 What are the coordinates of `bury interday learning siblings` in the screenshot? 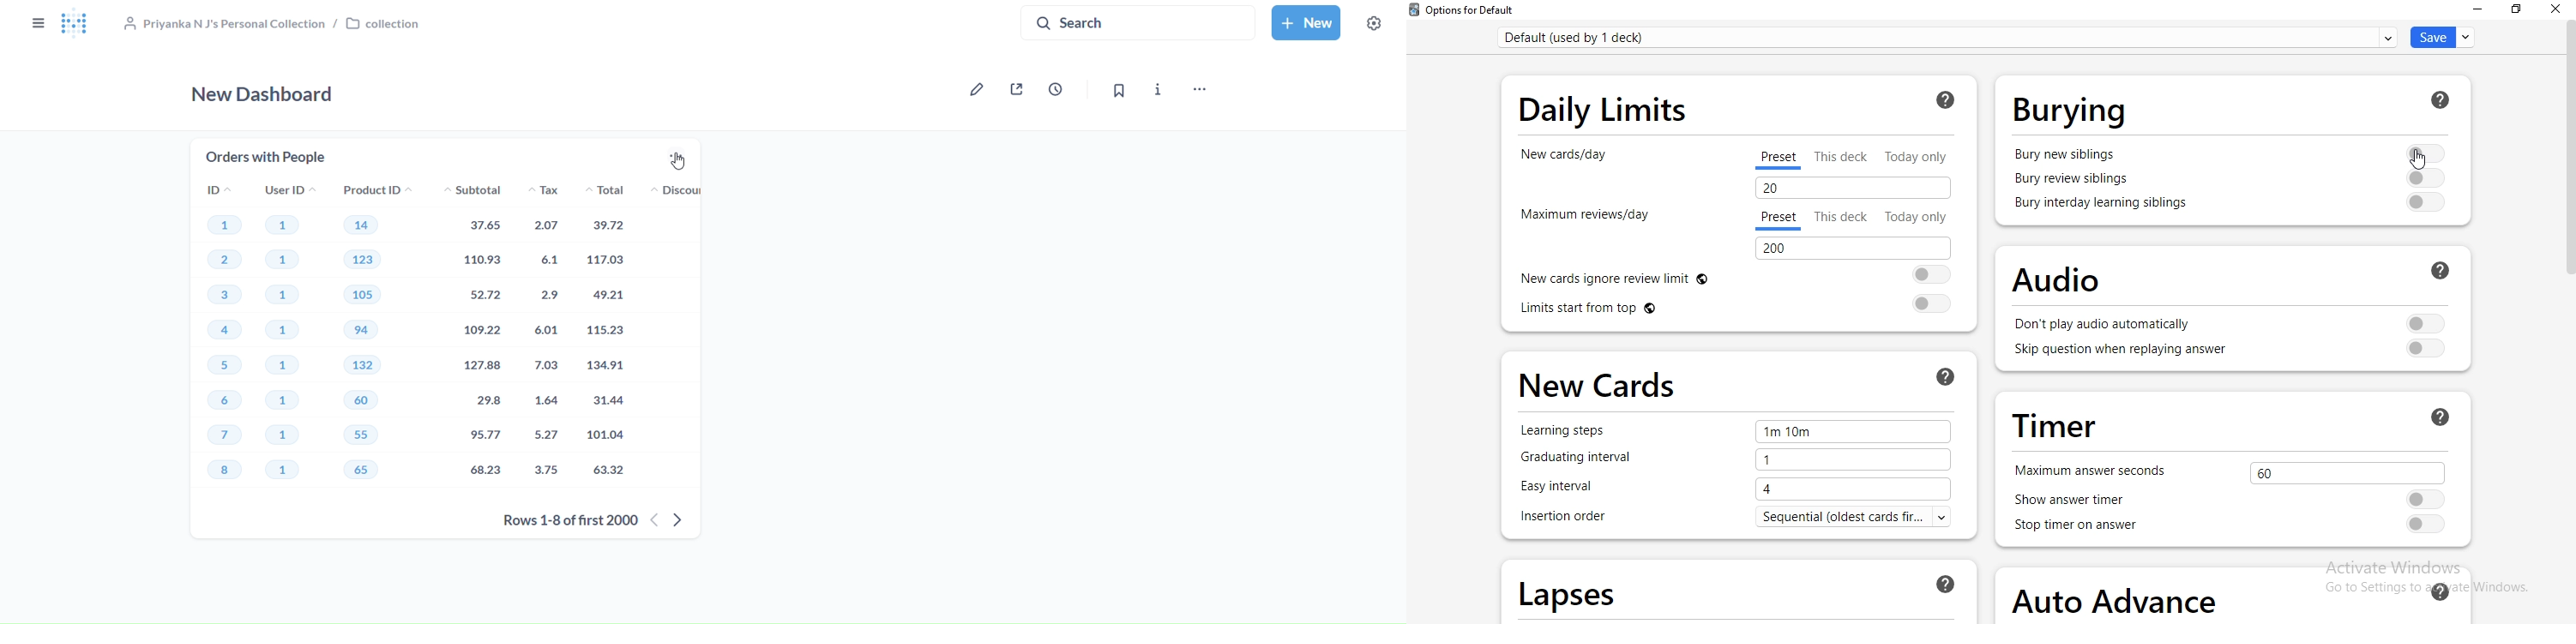 It's located at (2102, 205).